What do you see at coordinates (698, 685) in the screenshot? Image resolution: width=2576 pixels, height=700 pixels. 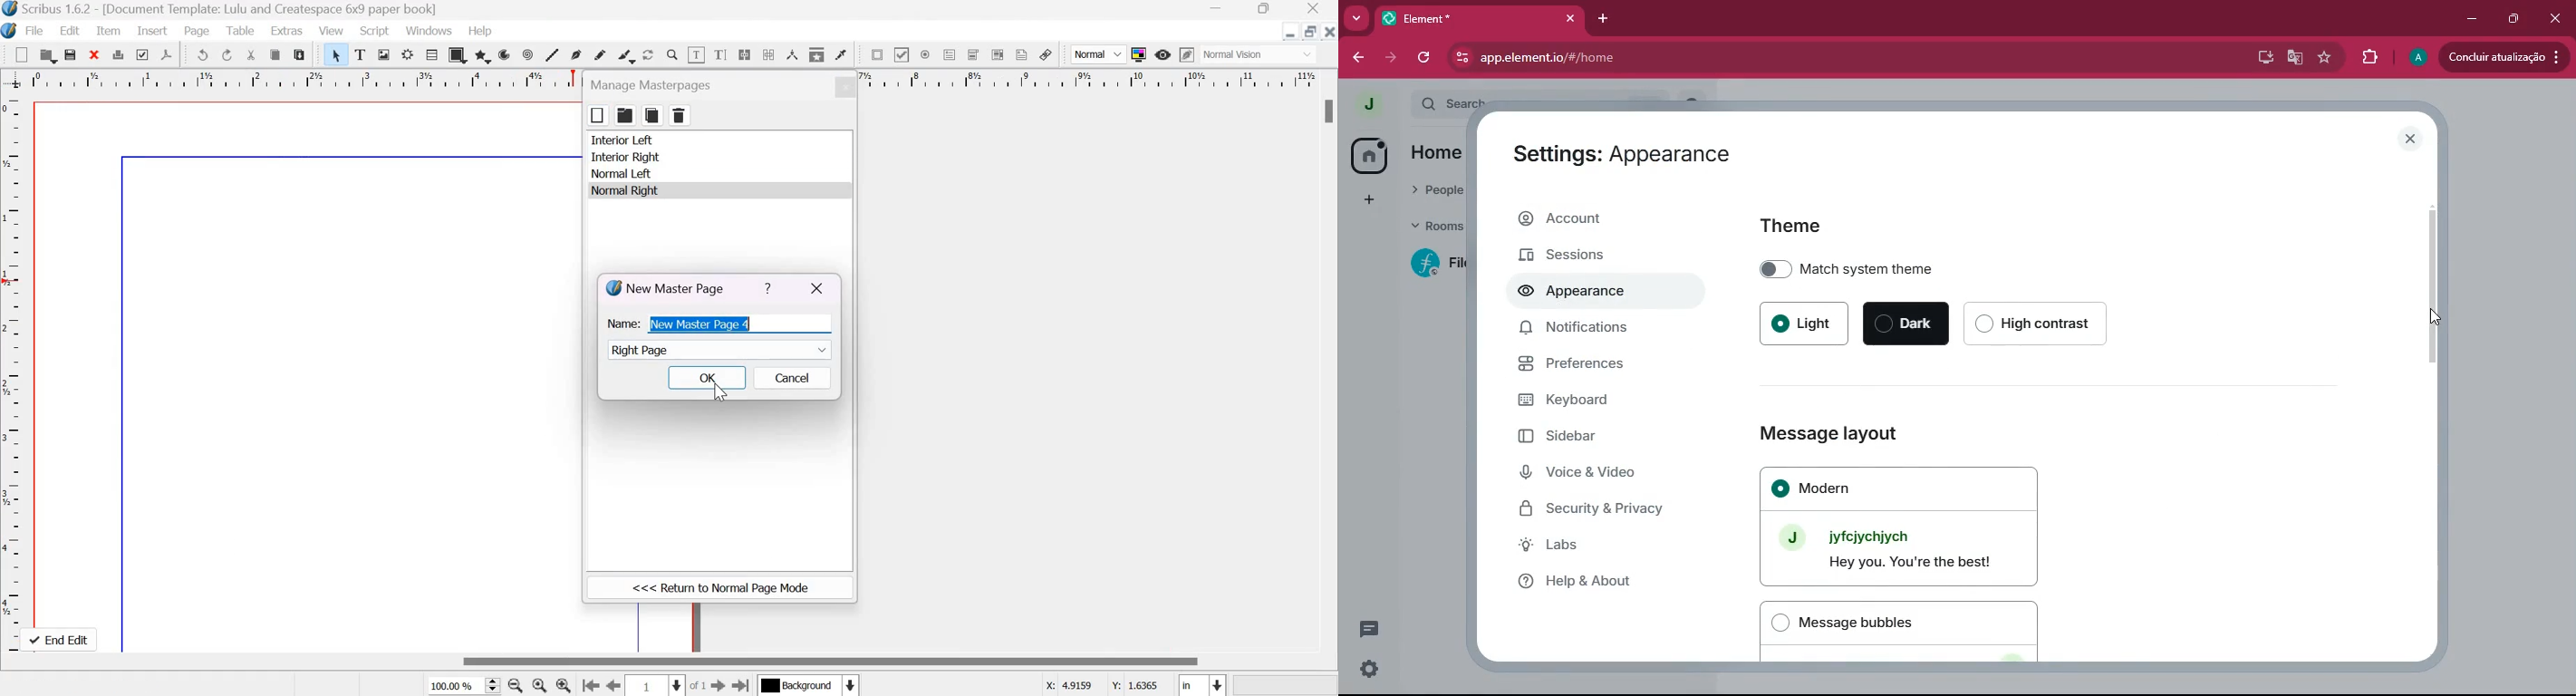 I see `of 1` at bounding box center [698, 685].